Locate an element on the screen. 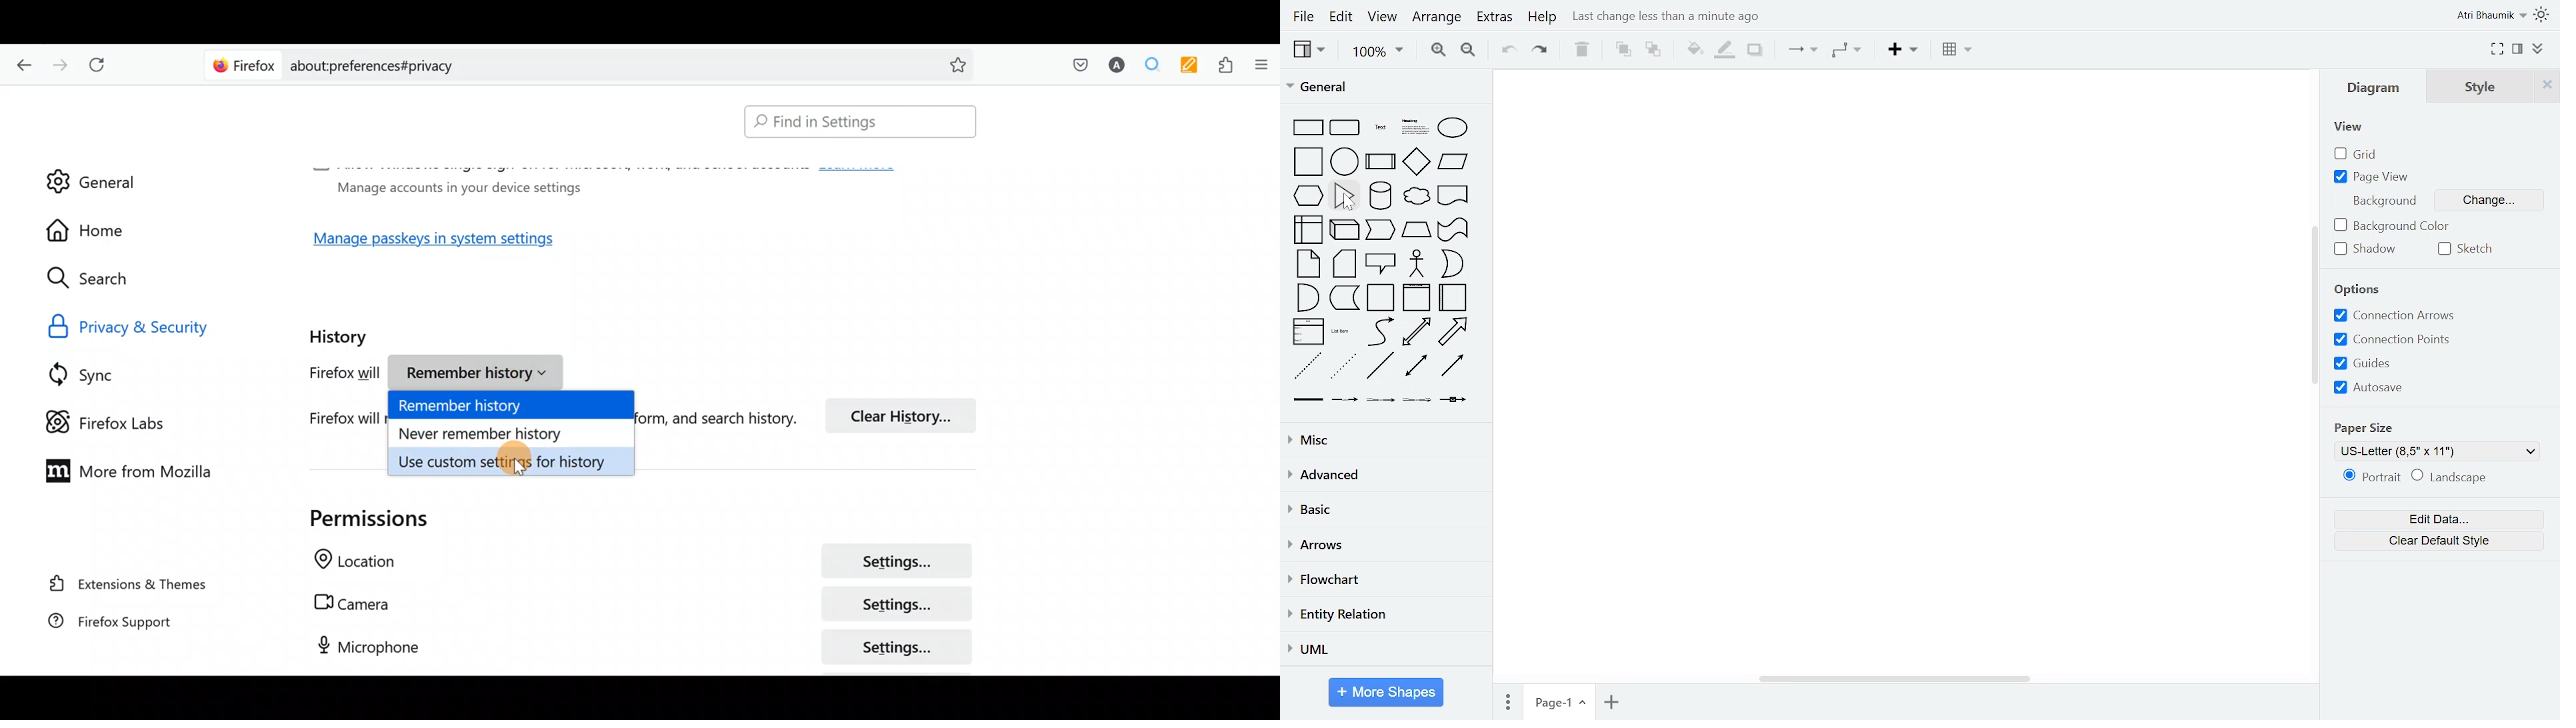 This screenshot has height=728, width=2576. last change saved is located at coordinates (1666, 17).